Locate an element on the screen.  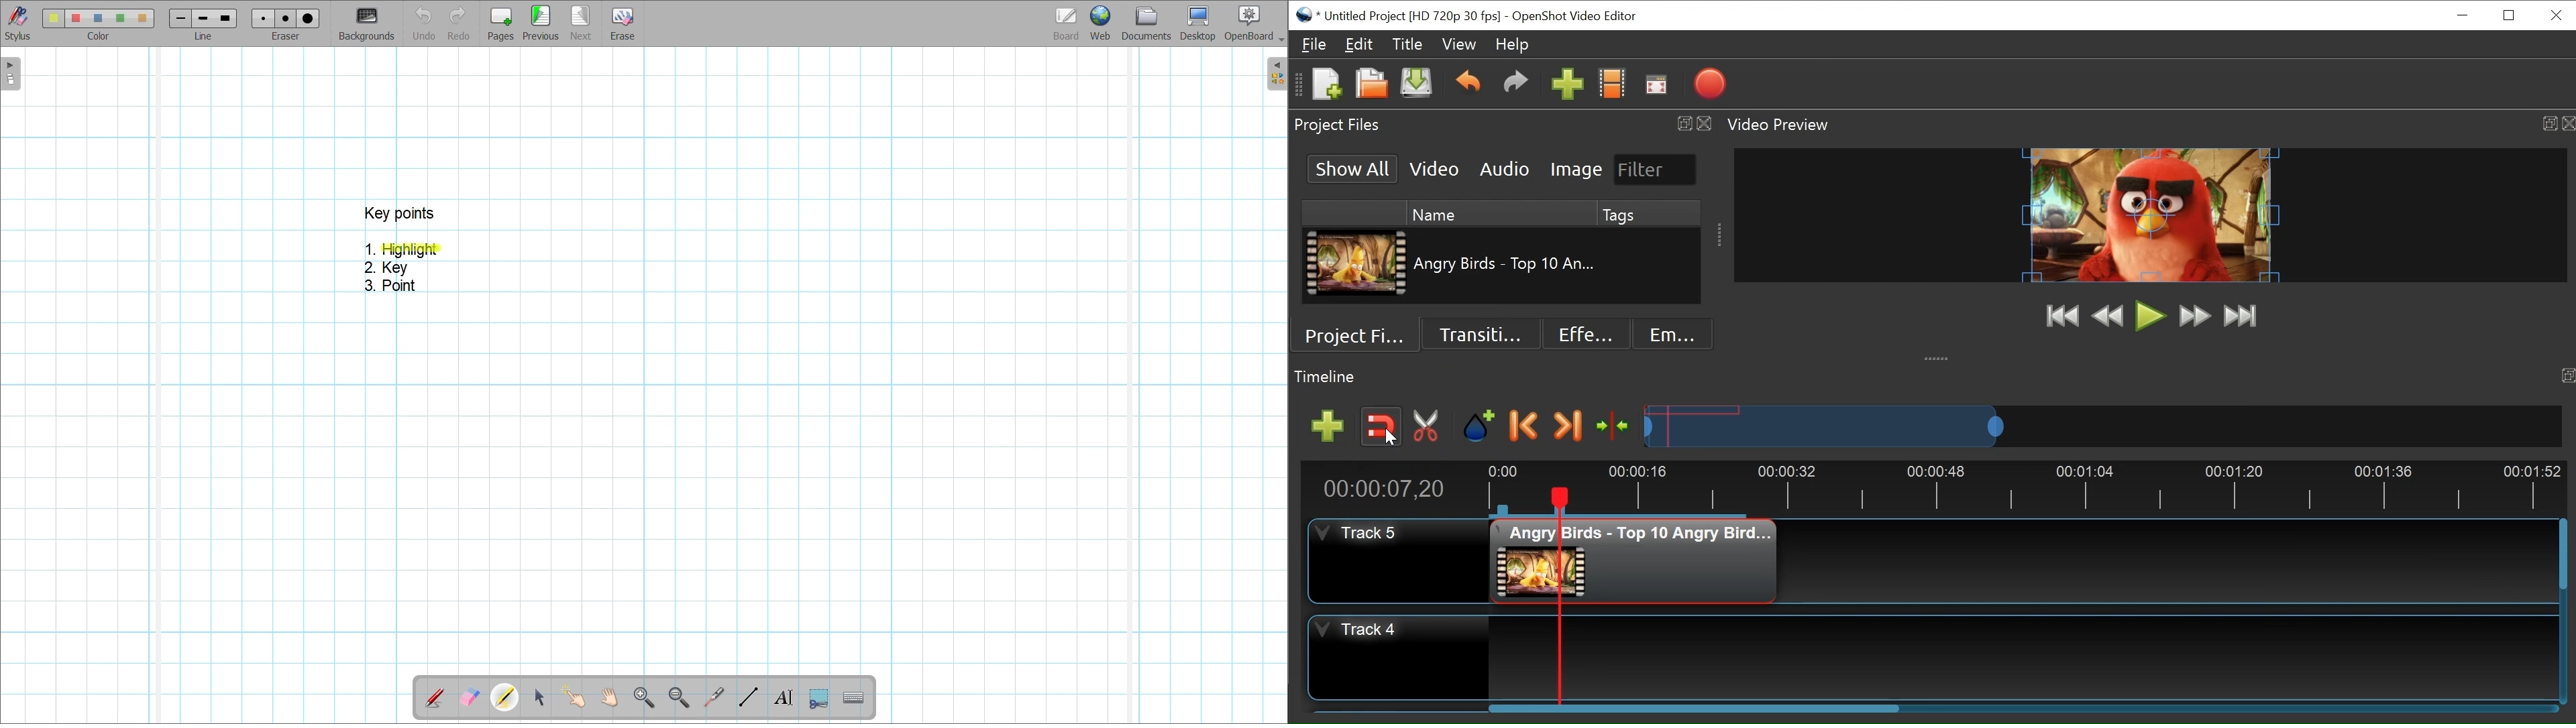
Jump to End is located at coordinates (2241, 315).